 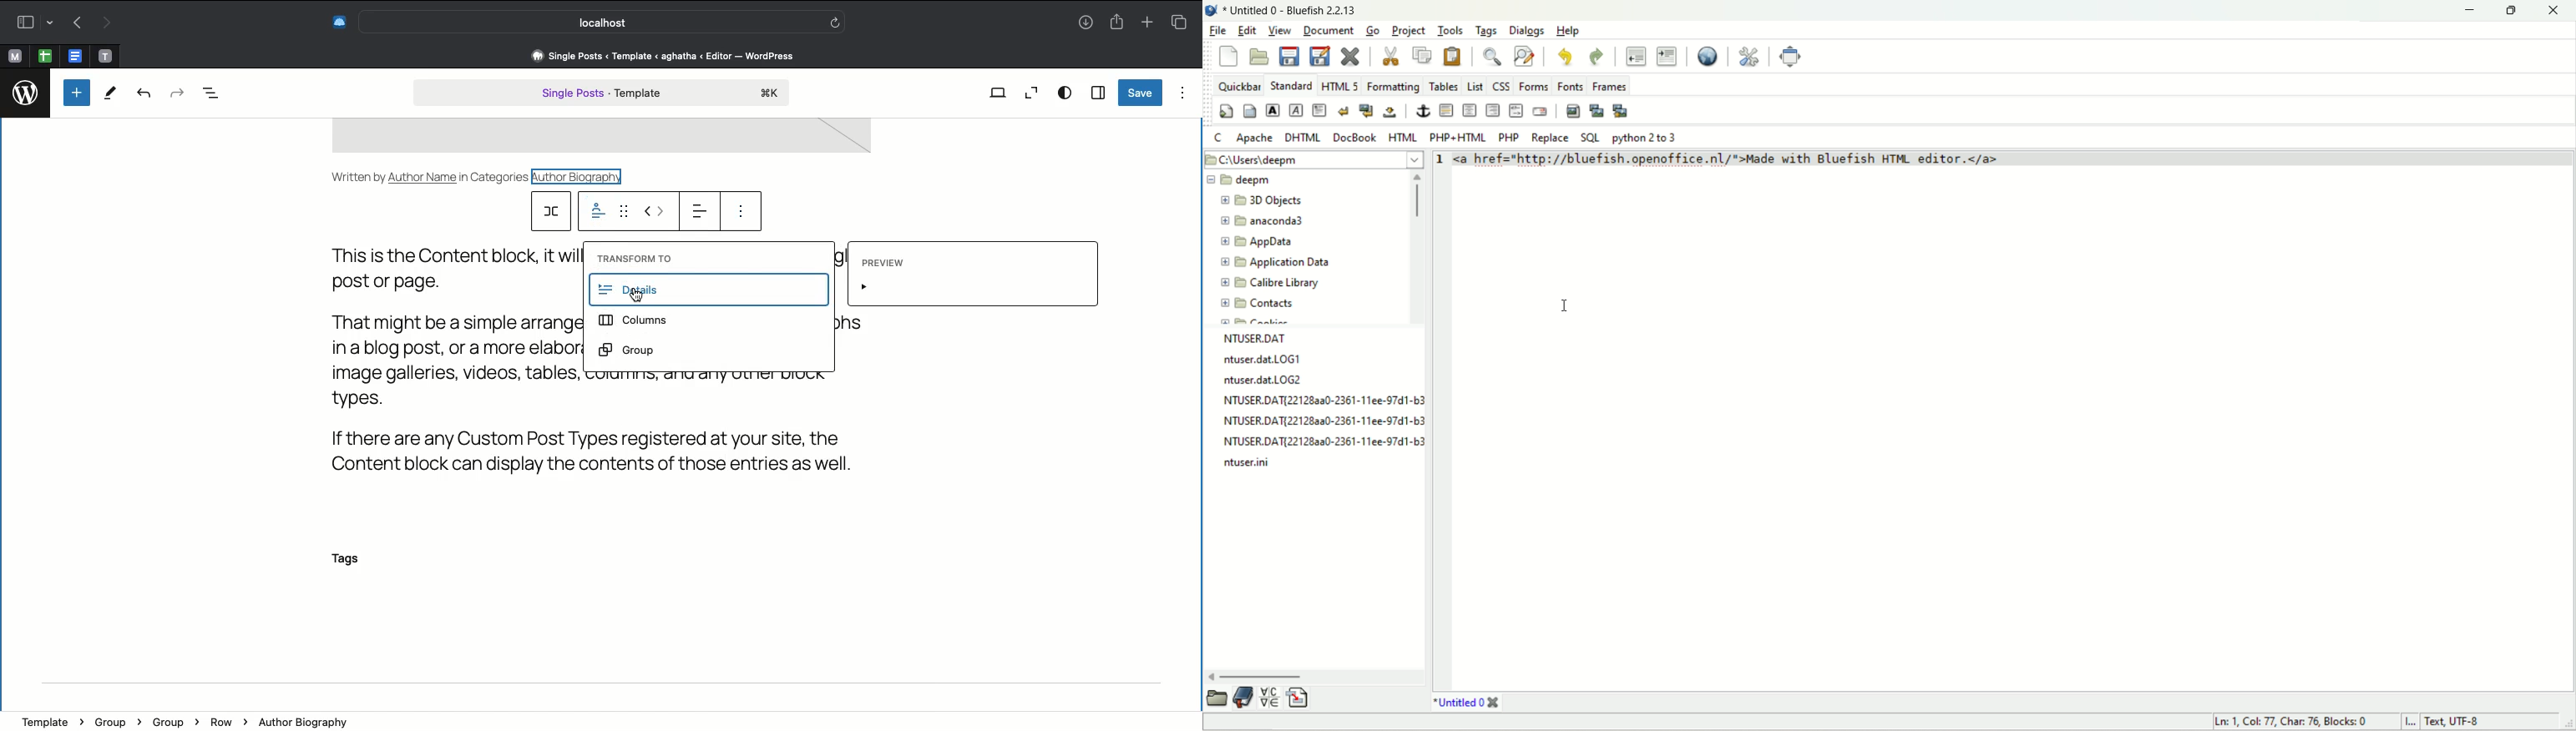 What do you see at coordinates (1268, 283) in the screenshot?
I see `calibre library` at bounding box center [1268, 283].